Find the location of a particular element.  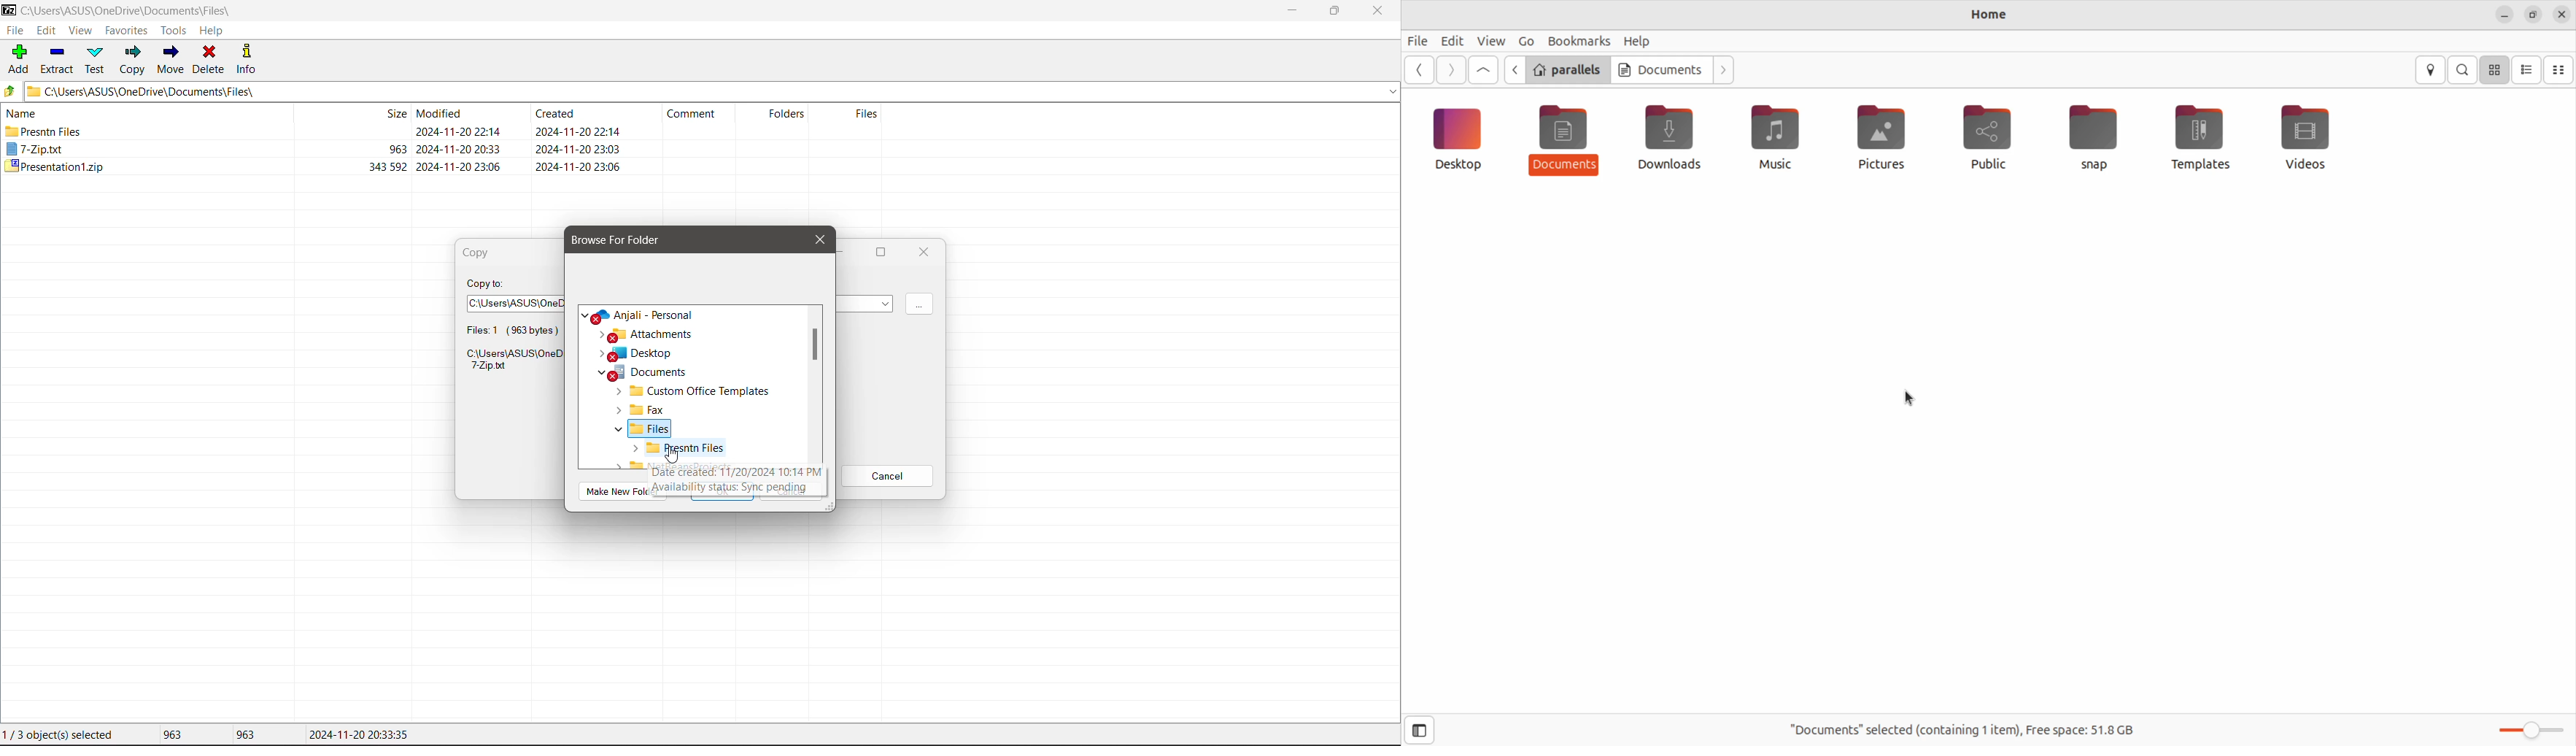

Presntn Files is located at coordinates (45, 131).